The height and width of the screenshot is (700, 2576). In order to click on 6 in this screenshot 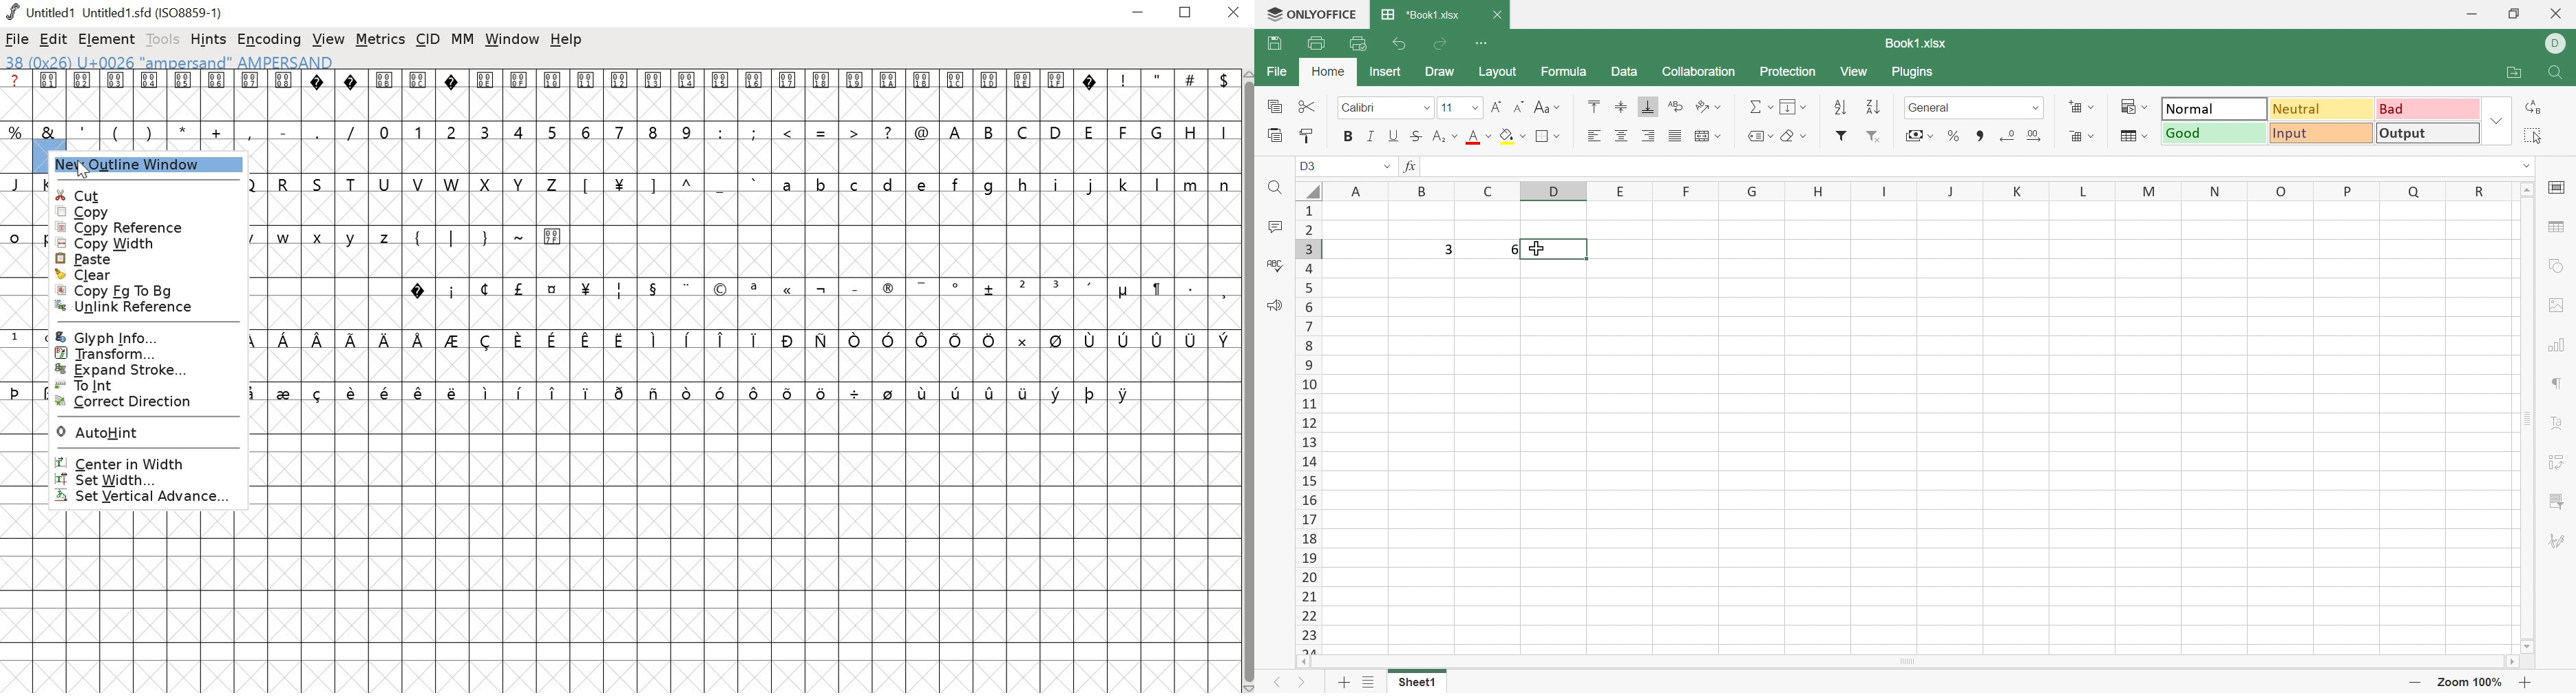, I will do `click(1511, 249)`.